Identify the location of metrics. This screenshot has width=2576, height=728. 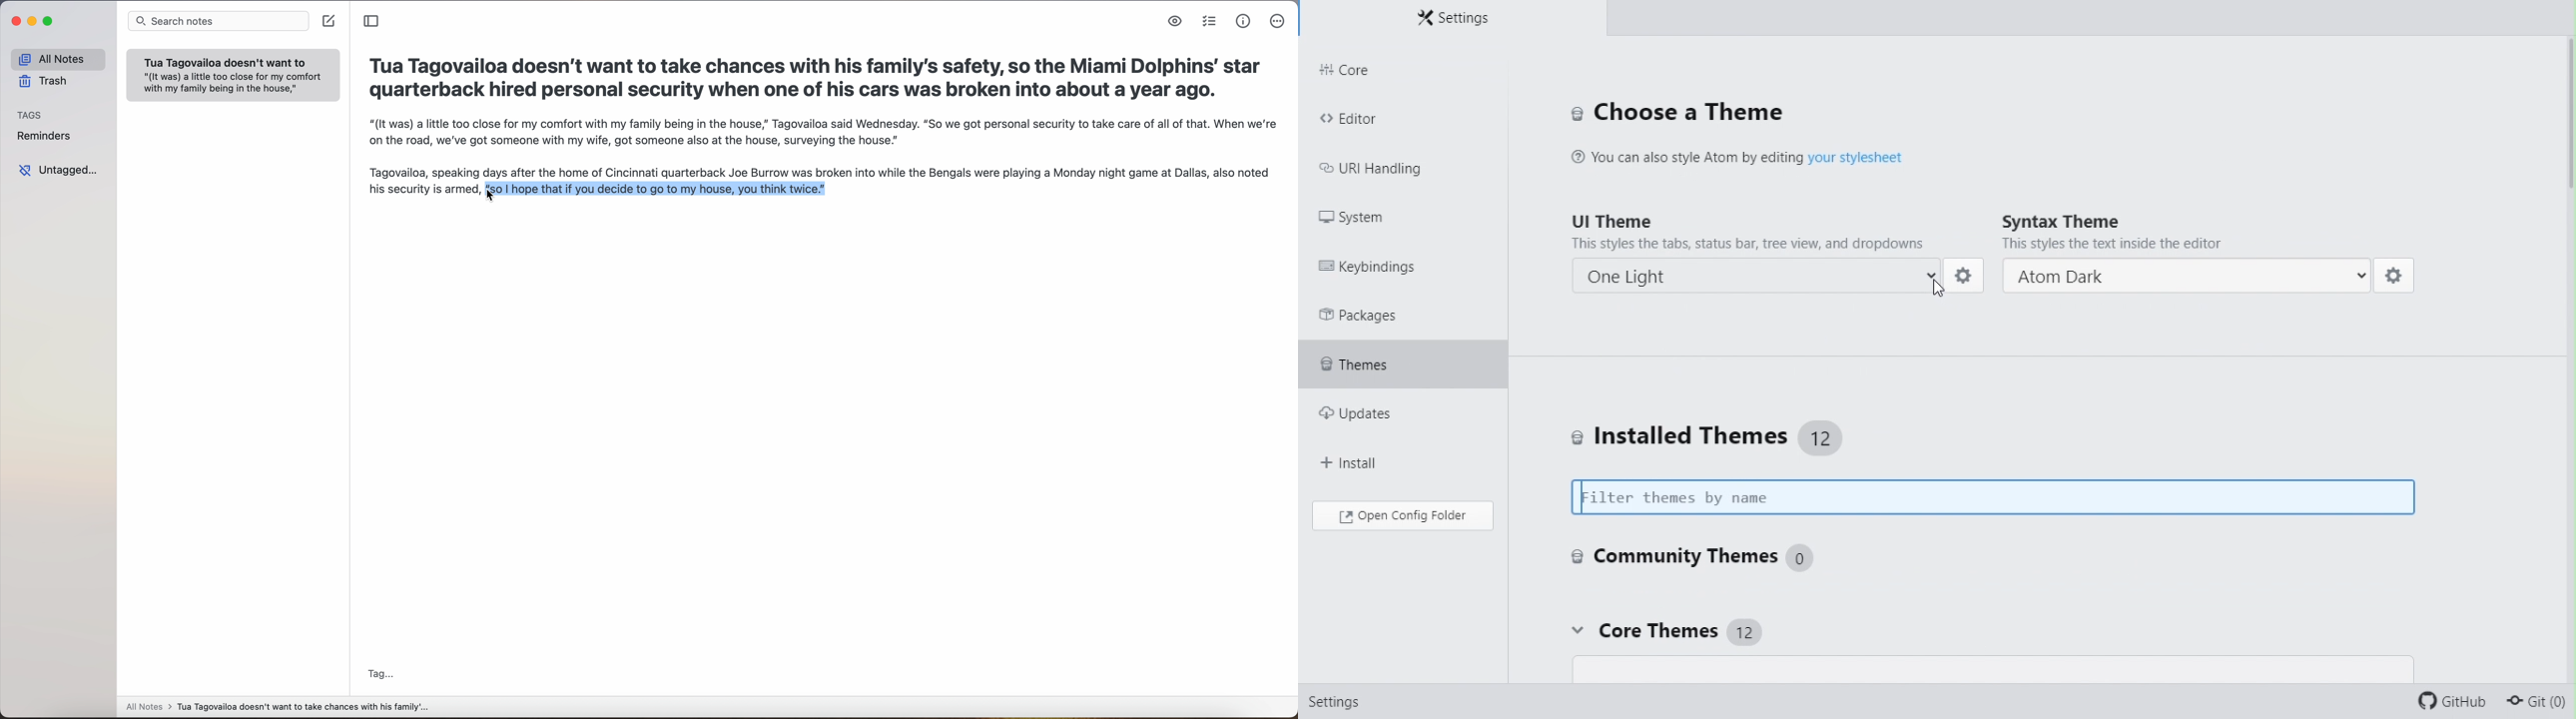
(1243, 22).